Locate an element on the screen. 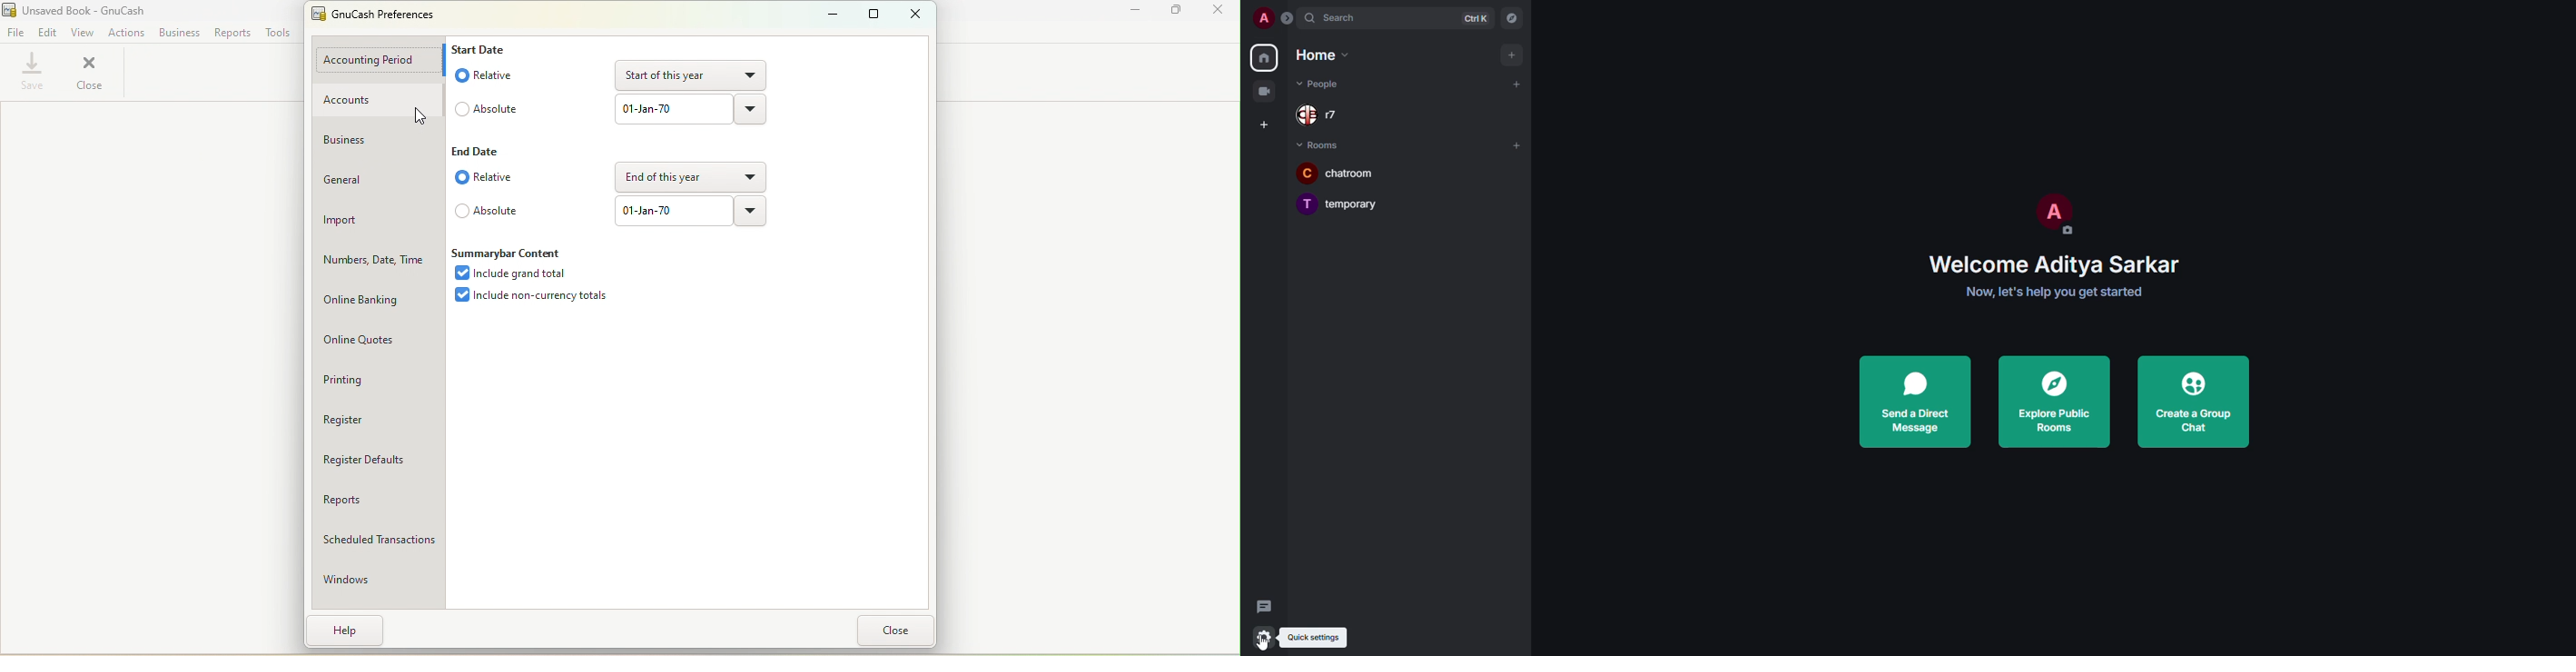  get started is located at coordinates (2057, 293).